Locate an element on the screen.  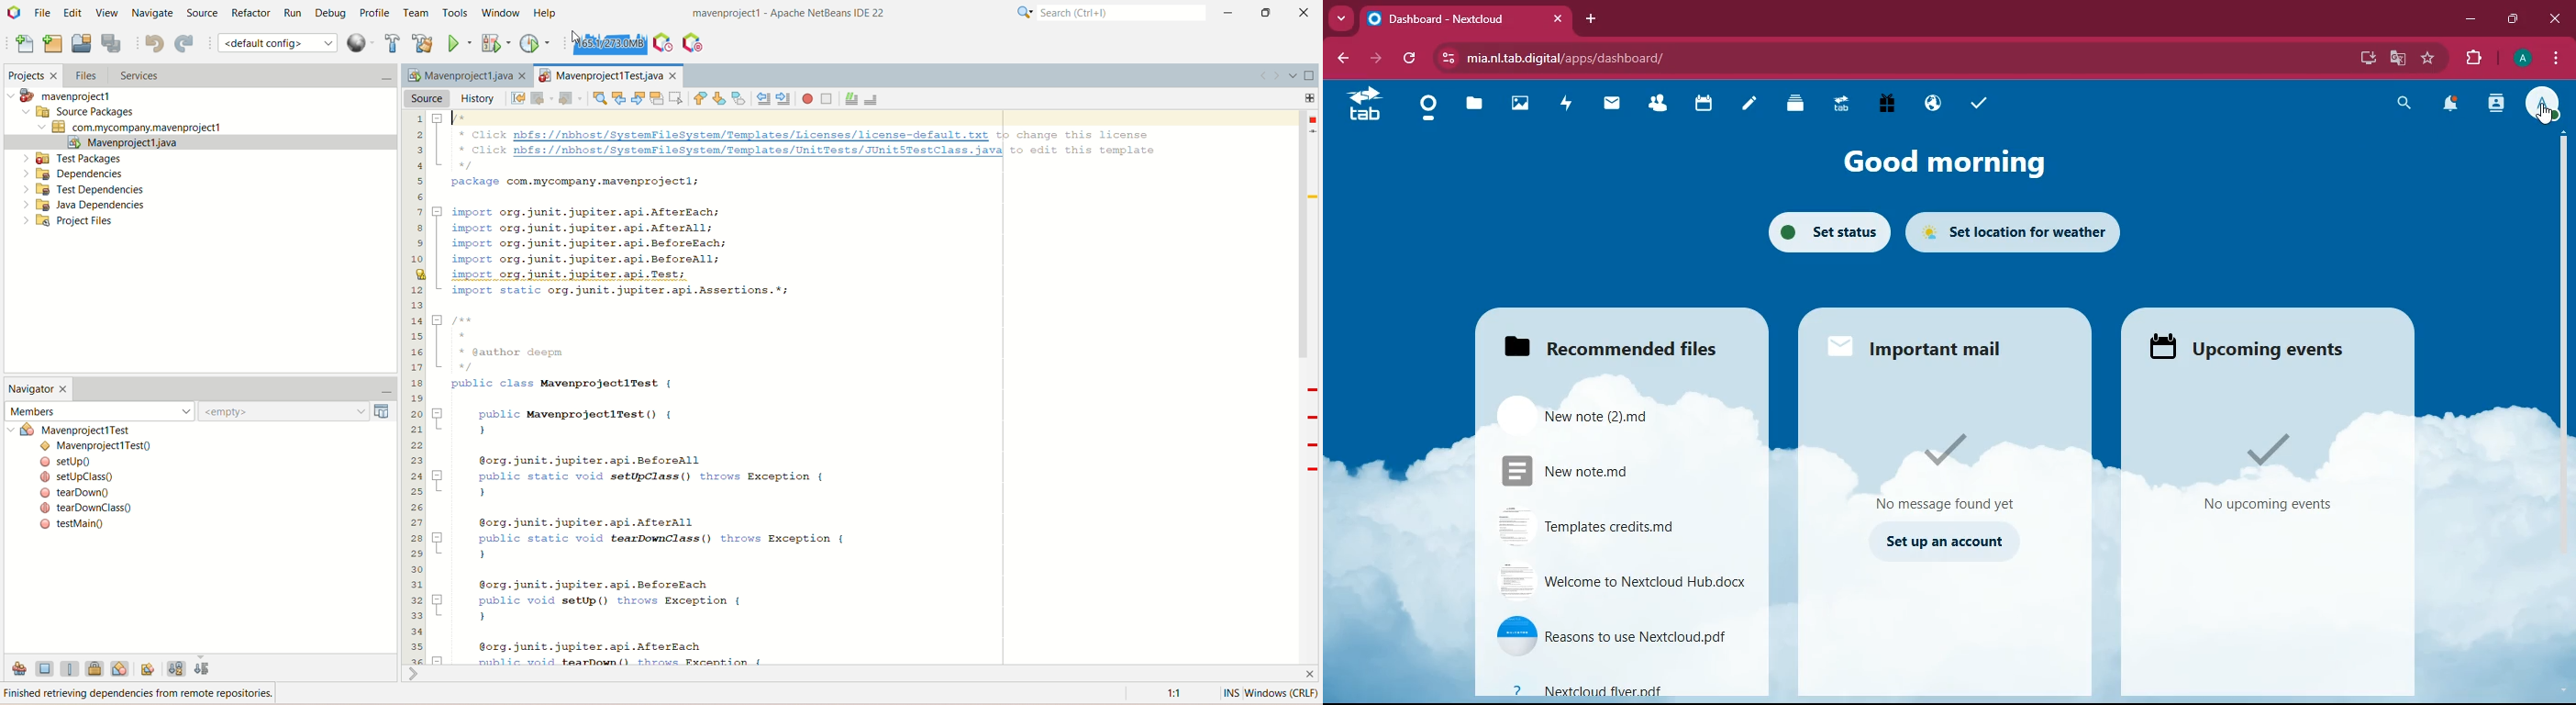
friends is located at coordinates (1654, 105).